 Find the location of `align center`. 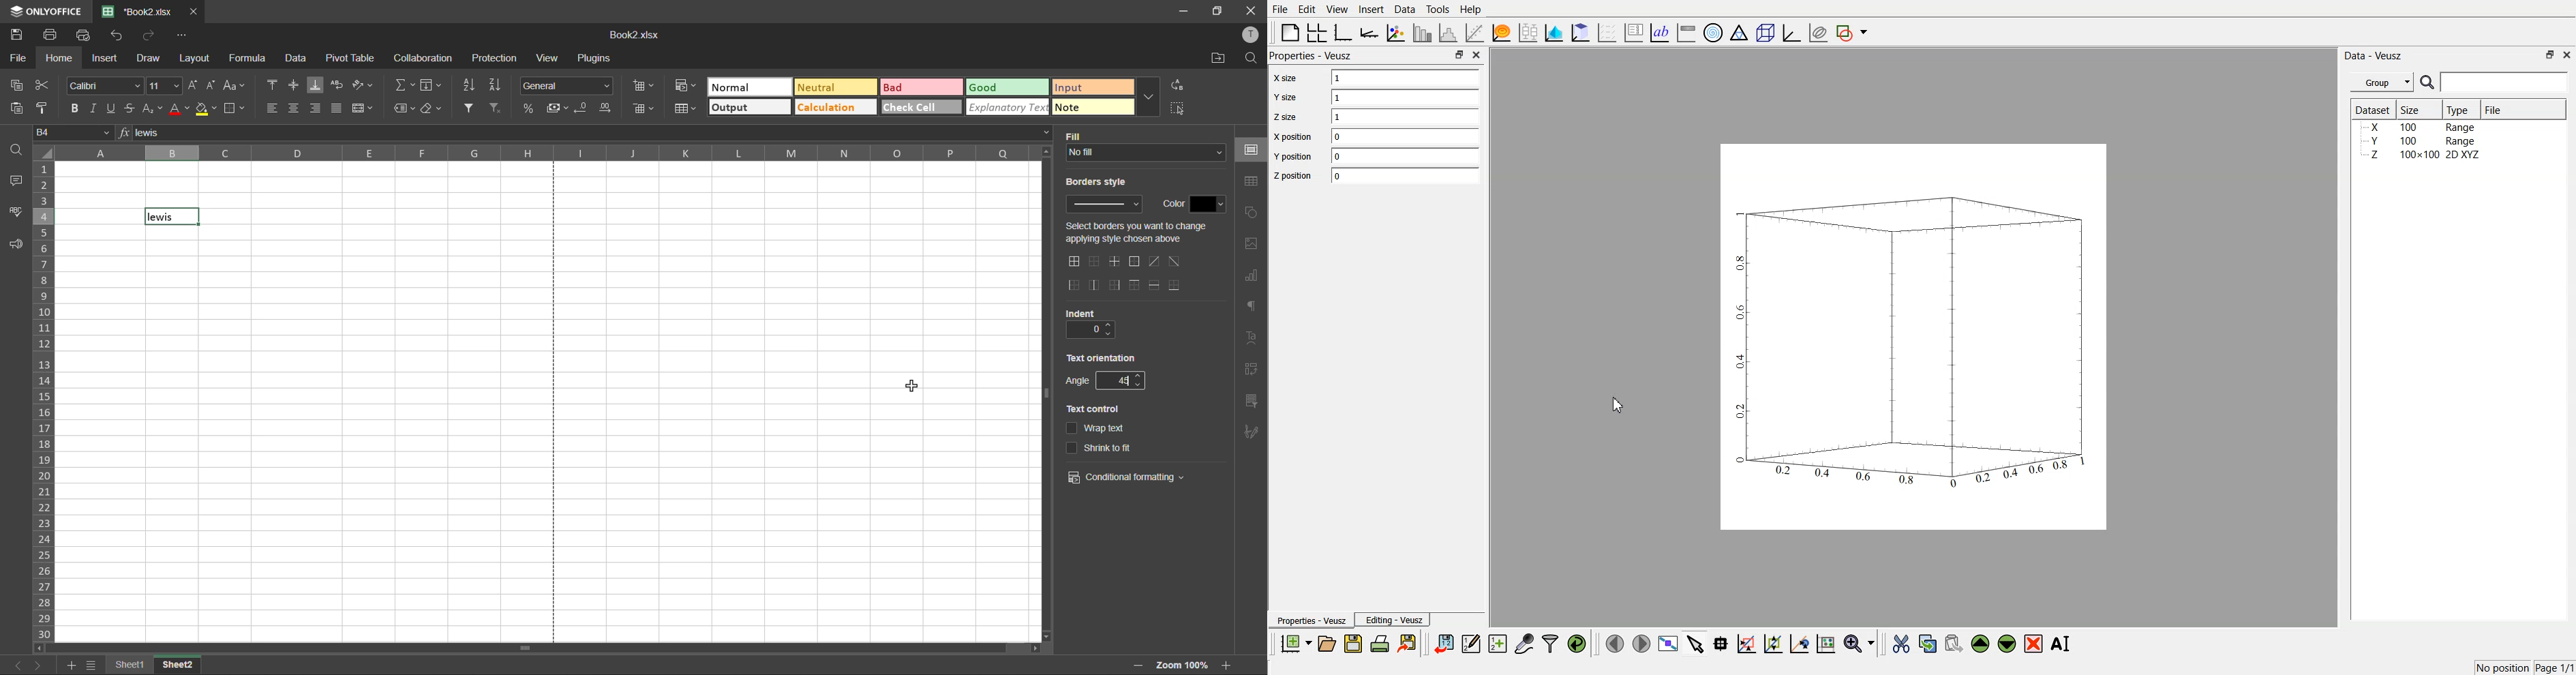

align center is located at coordinates (296, 108).